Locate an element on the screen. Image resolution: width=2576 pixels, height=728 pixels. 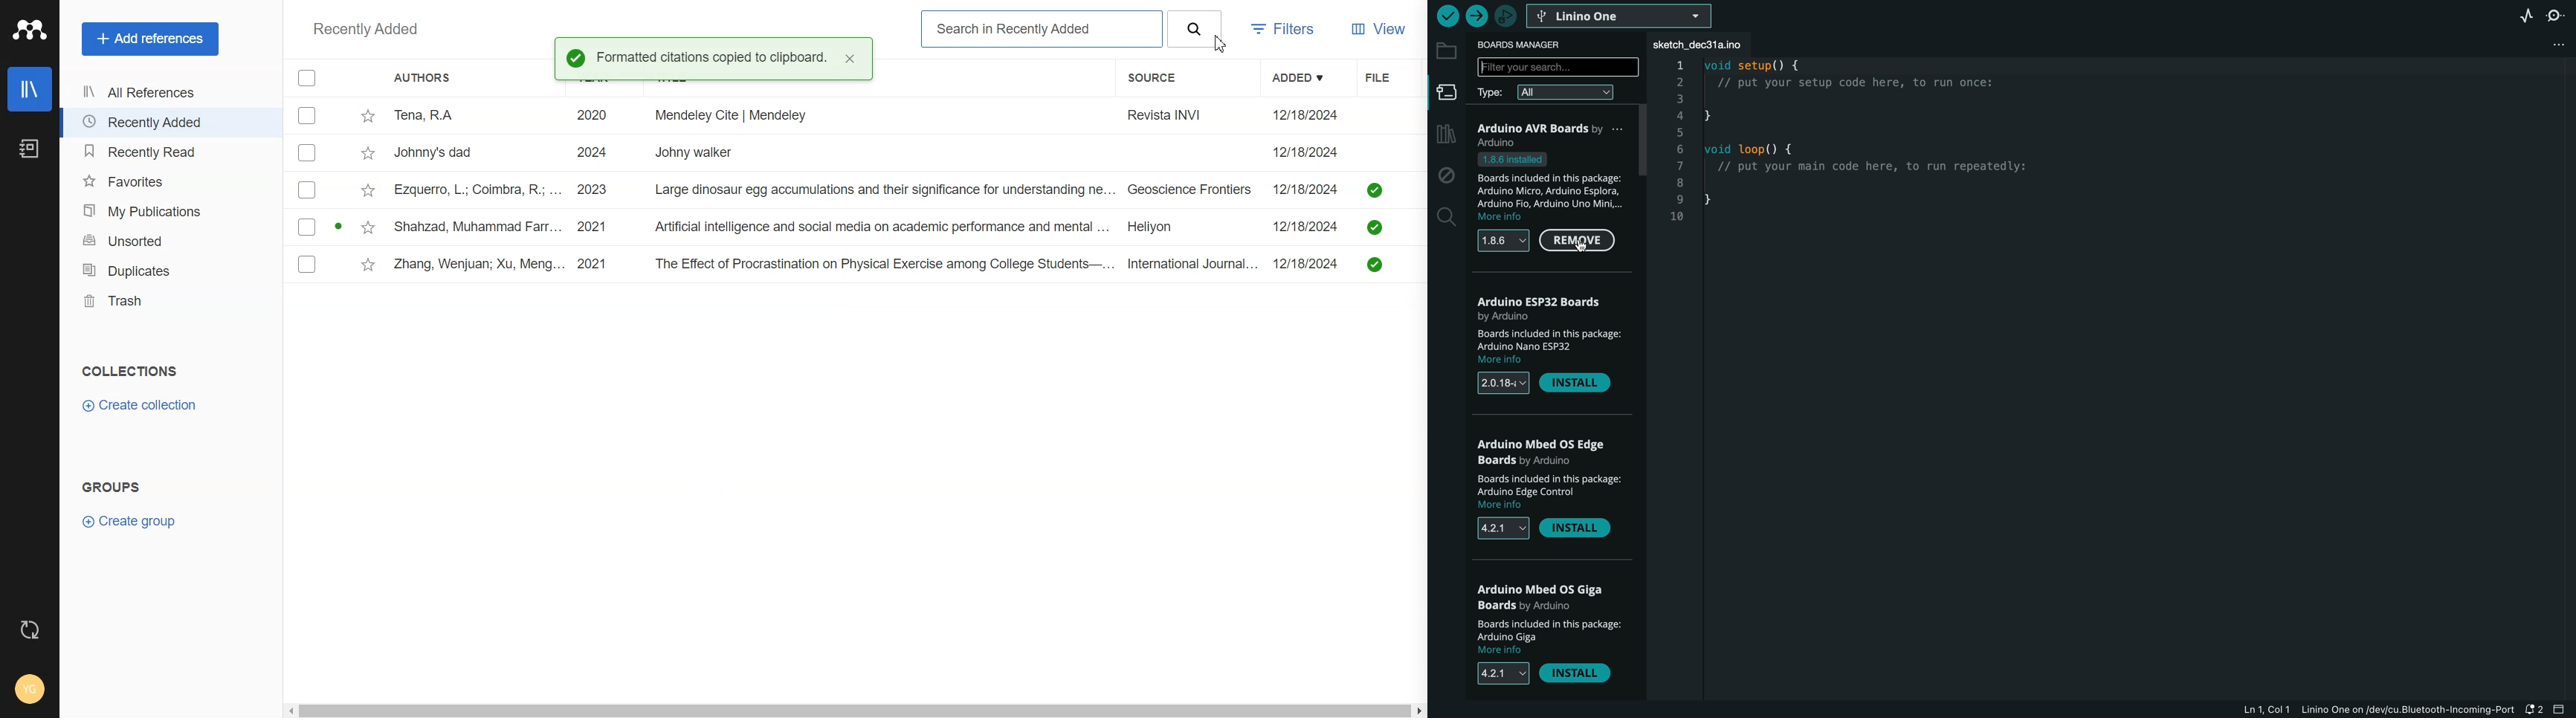
Notebook is located at coordinates (30, 148).